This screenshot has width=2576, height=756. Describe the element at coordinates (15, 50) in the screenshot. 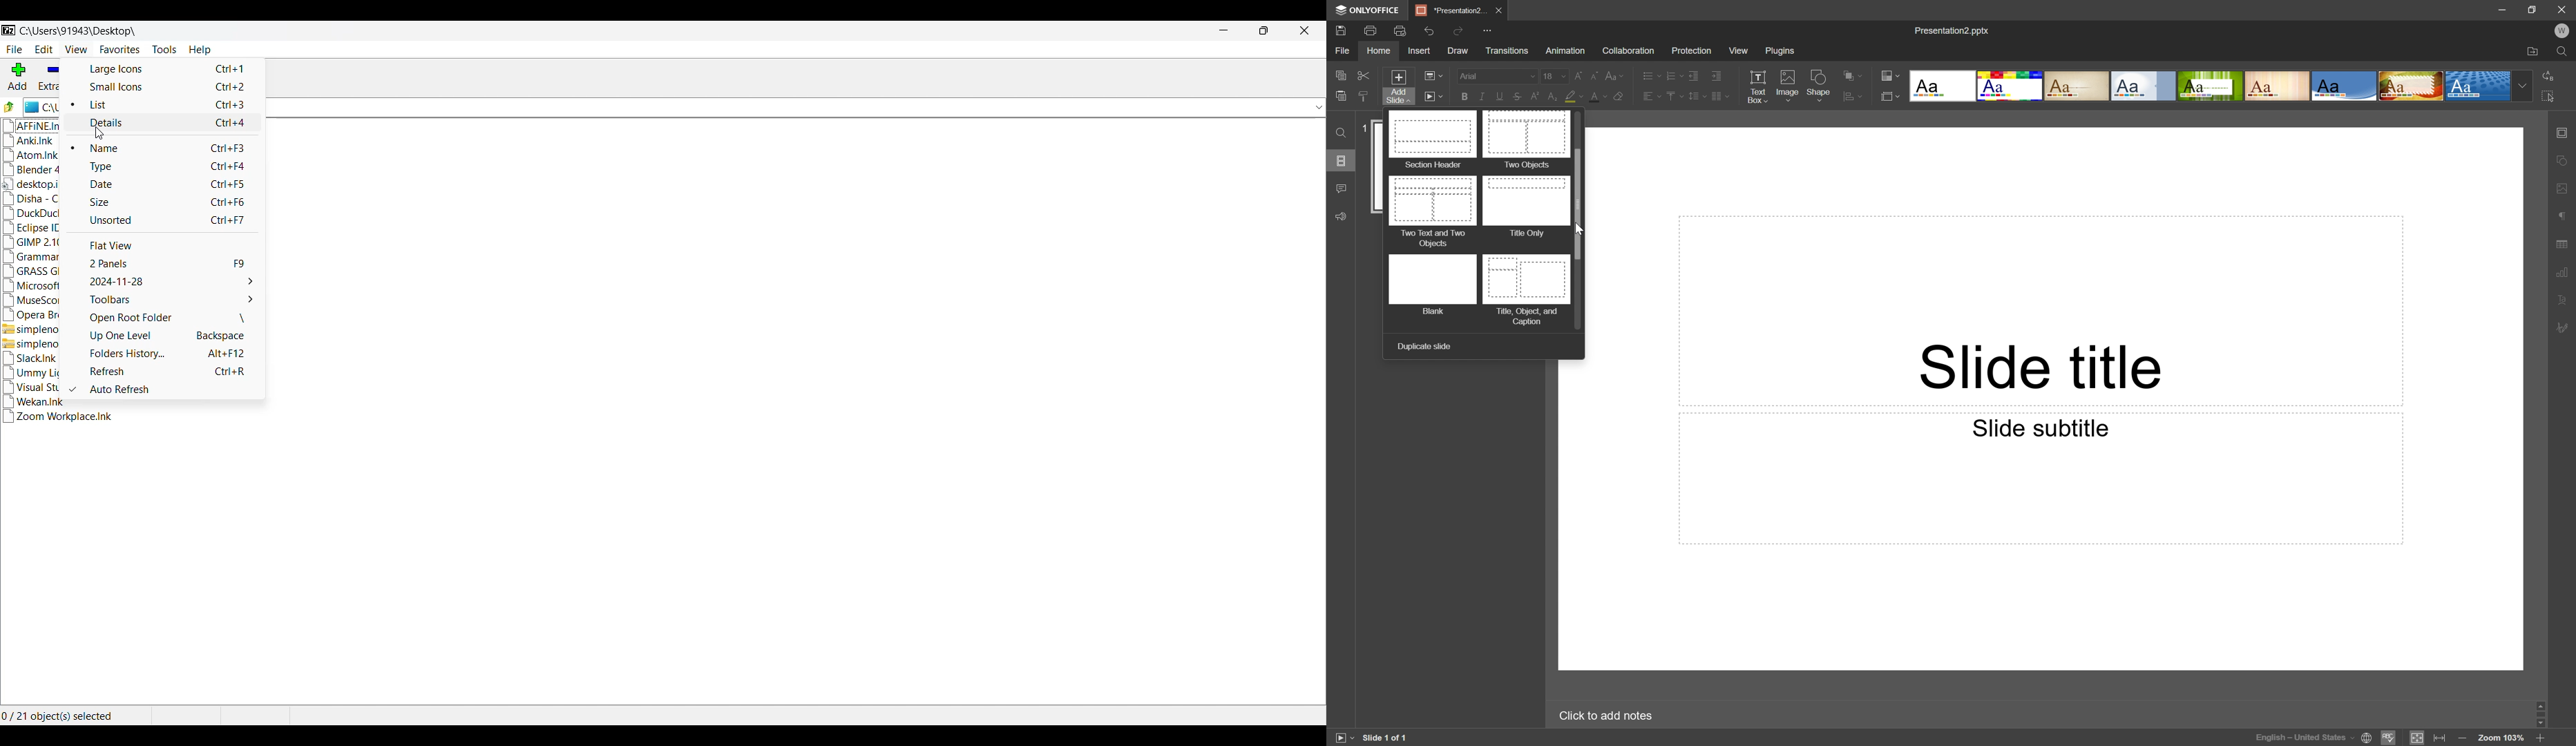

I see `File` at that location.